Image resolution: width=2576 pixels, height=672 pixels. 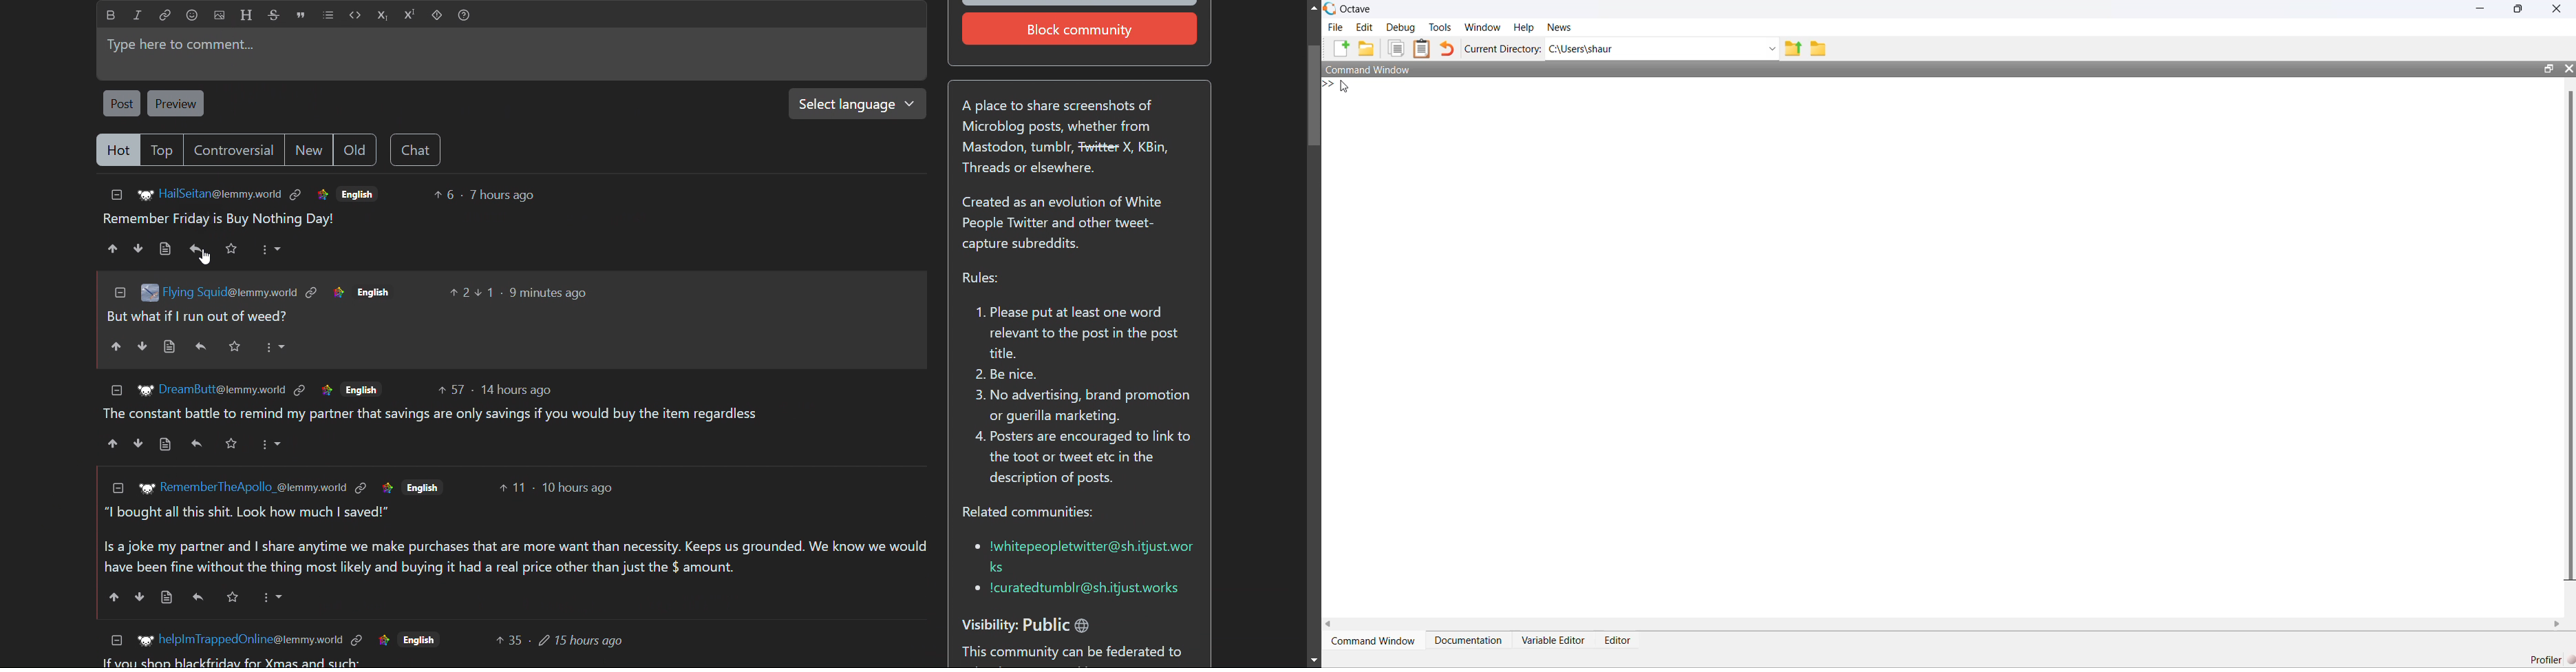 What do you see at coordinates (139, 248) in the screenshot?
I see `downvote` at bounding box center [139, 248].